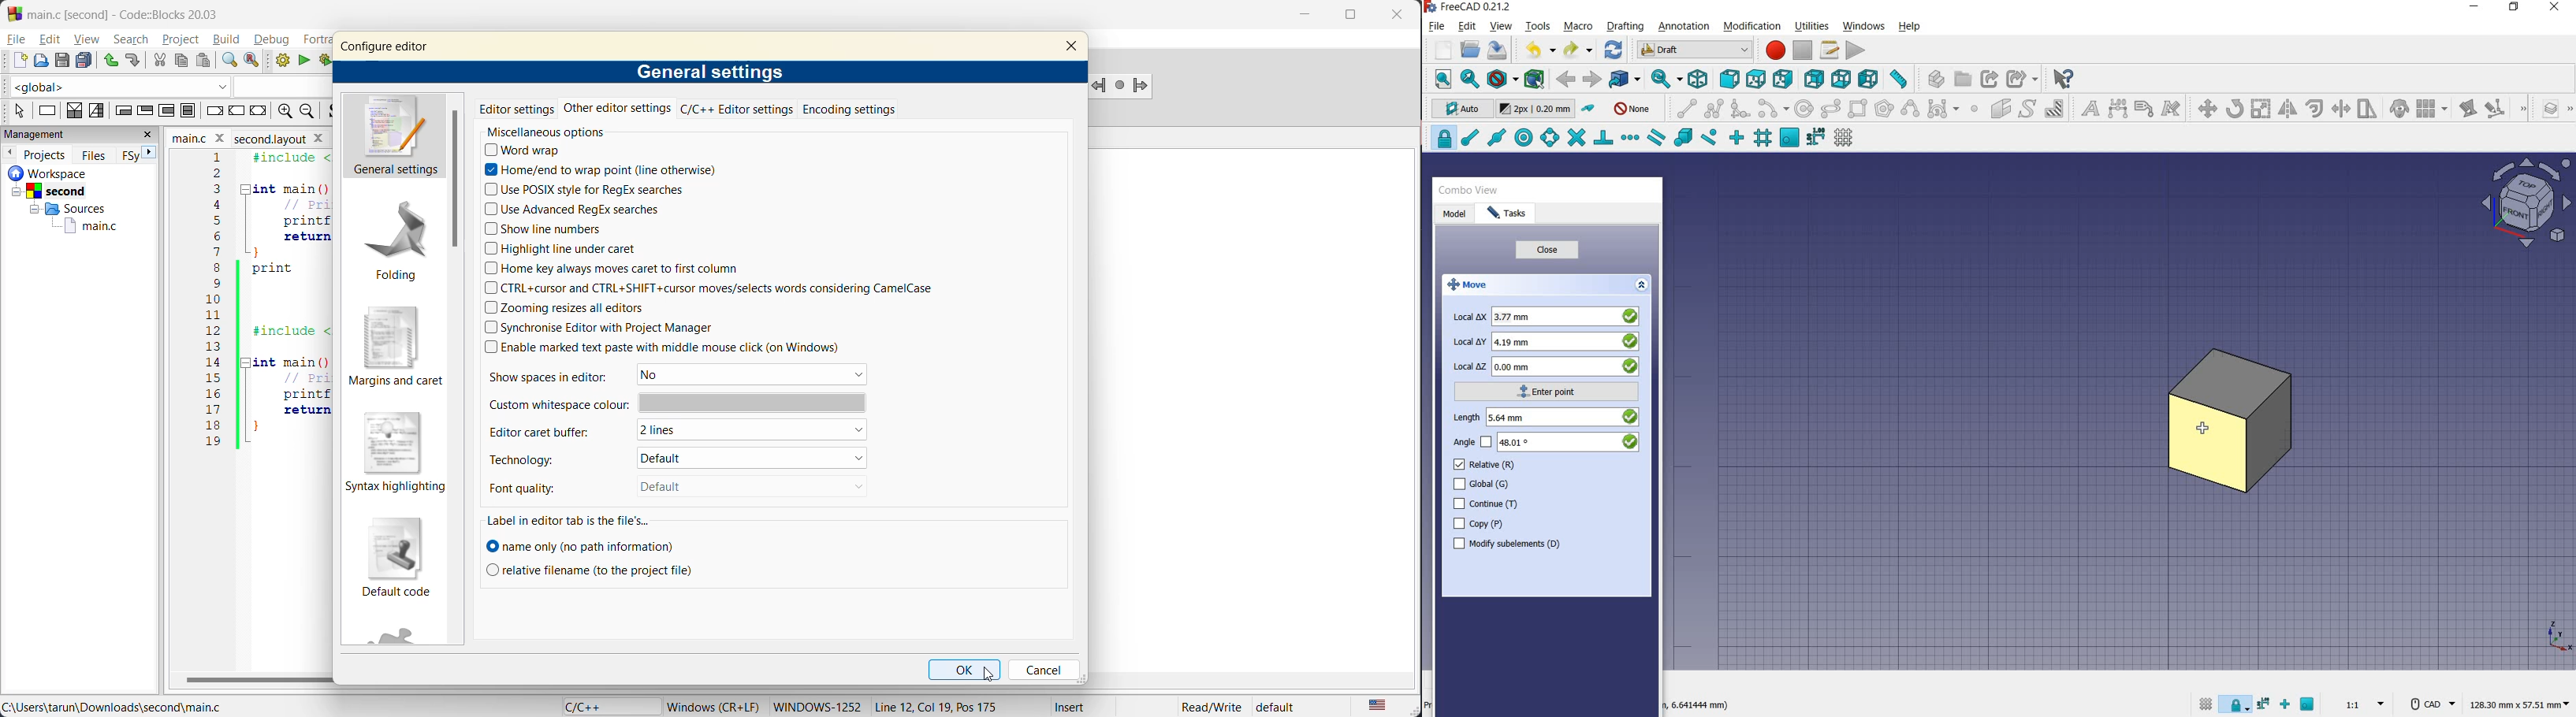 This screenshot has width=2576, height=728. I want to click on save, so click(61, 59).